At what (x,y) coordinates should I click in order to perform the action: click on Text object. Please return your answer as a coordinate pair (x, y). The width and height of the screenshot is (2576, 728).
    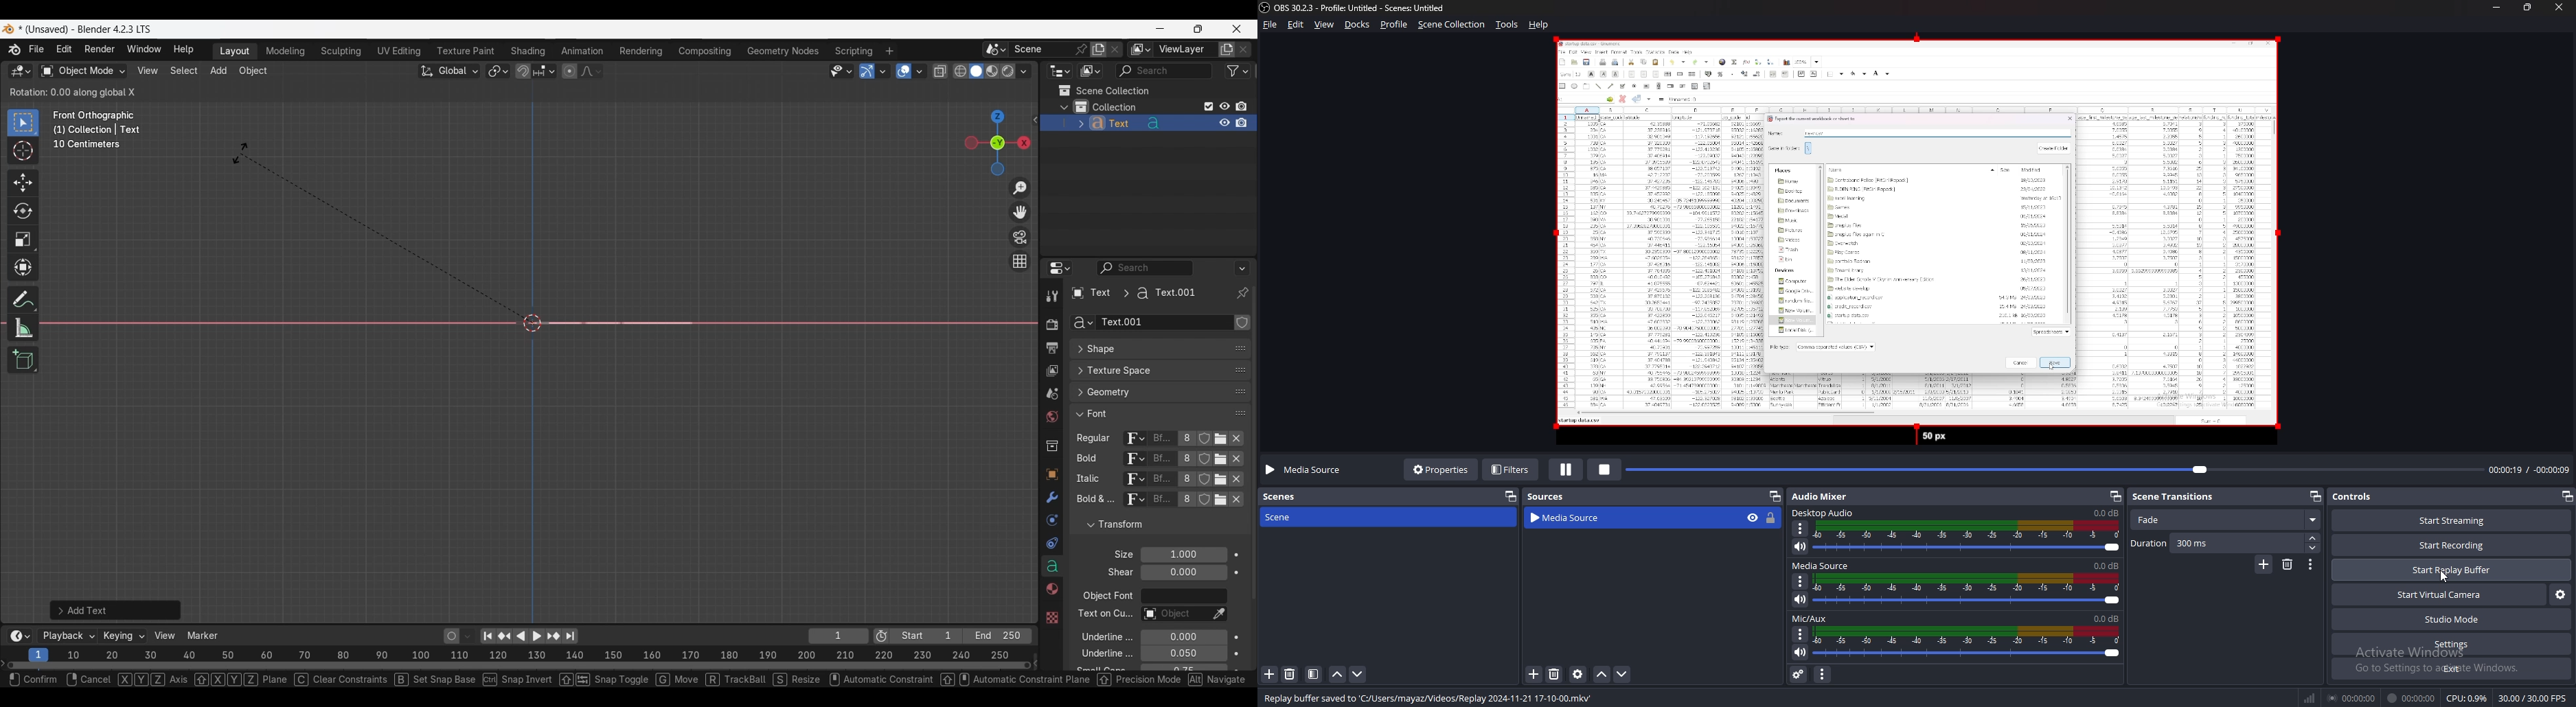
    Looking at the image, I should click on (622, 322).